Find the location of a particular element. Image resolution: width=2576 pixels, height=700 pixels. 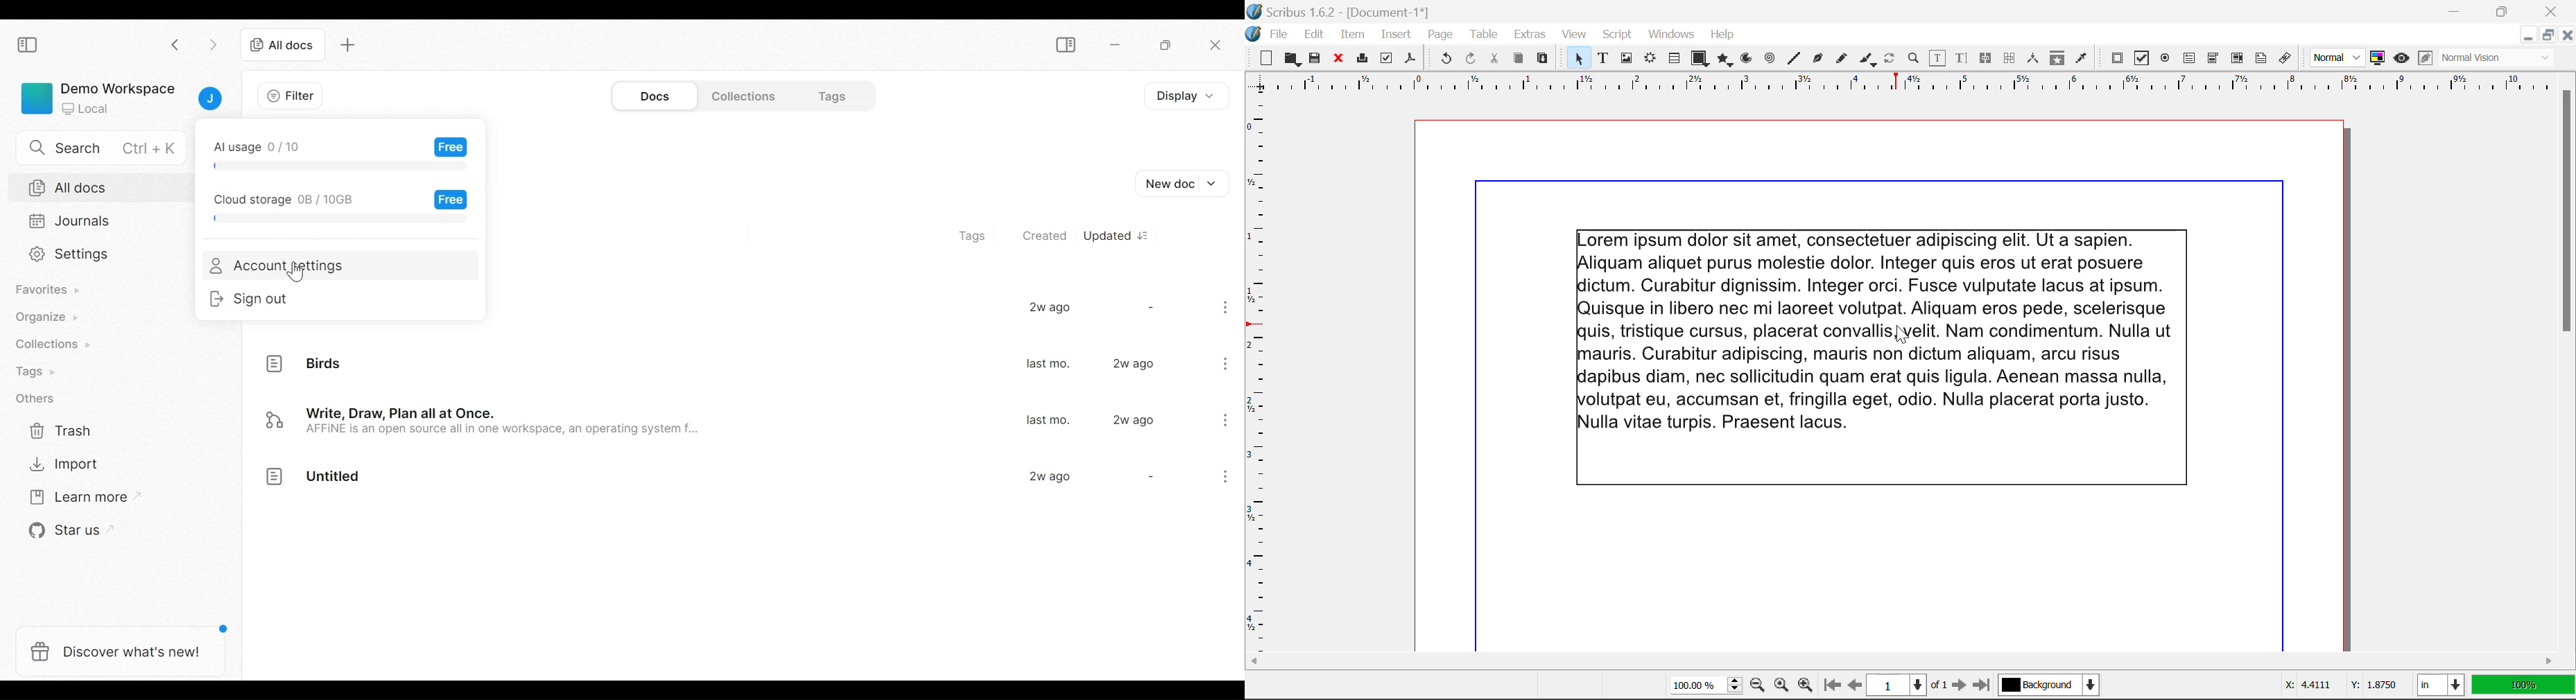

Text Frames is located at coordinates (1603, 60).